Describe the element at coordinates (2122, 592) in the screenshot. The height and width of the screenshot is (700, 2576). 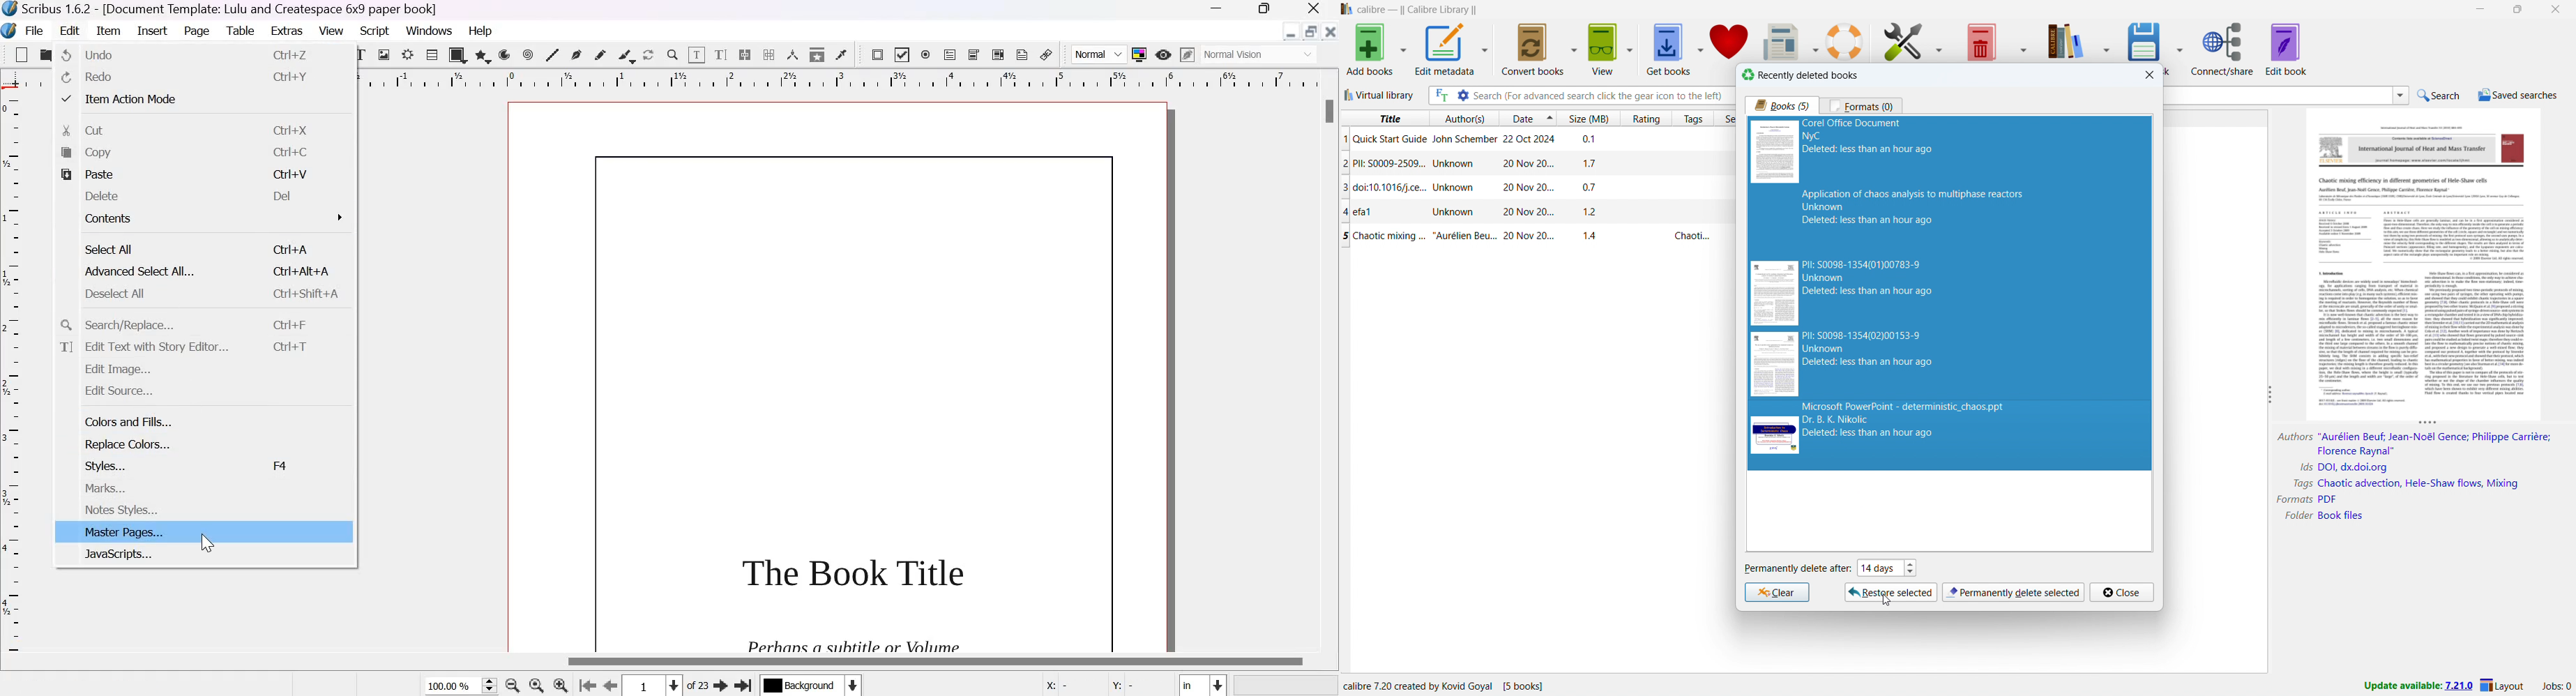
I see `close` at that location.